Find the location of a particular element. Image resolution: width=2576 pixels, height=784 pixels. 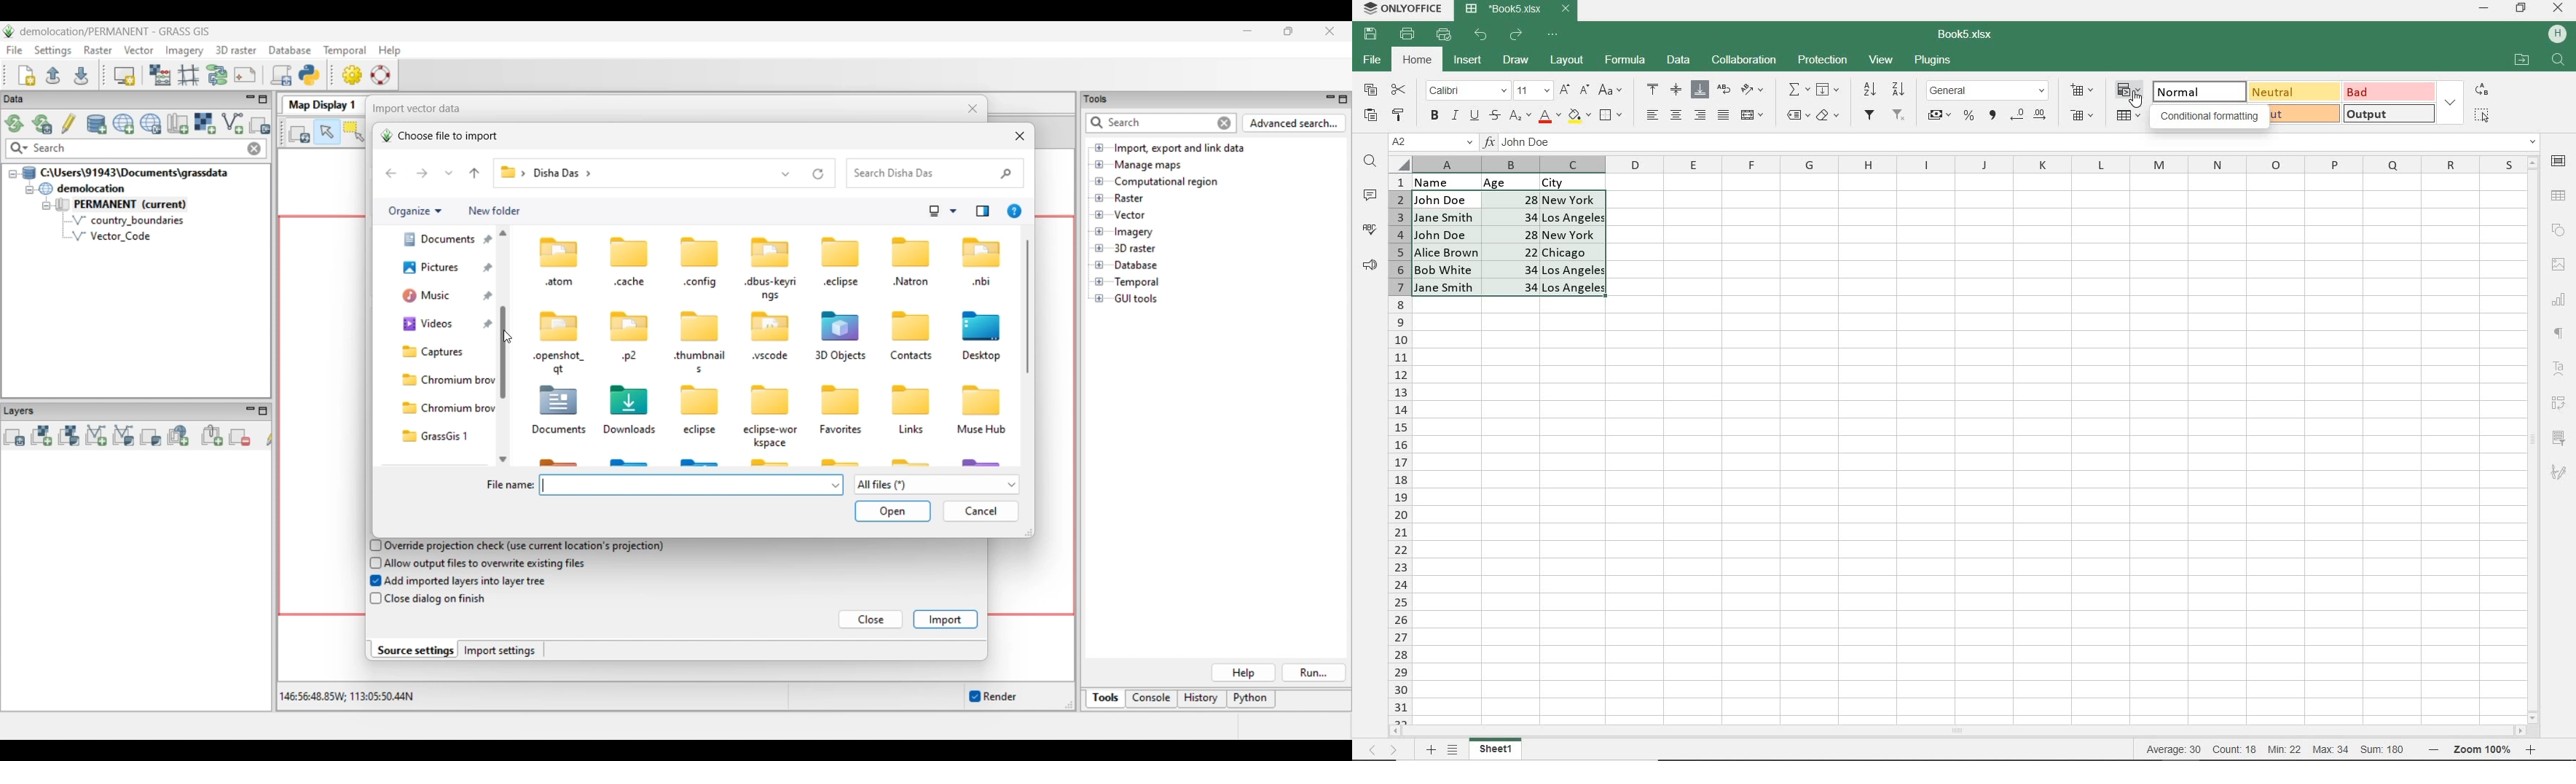

min is located at coordinates (2284, 749).